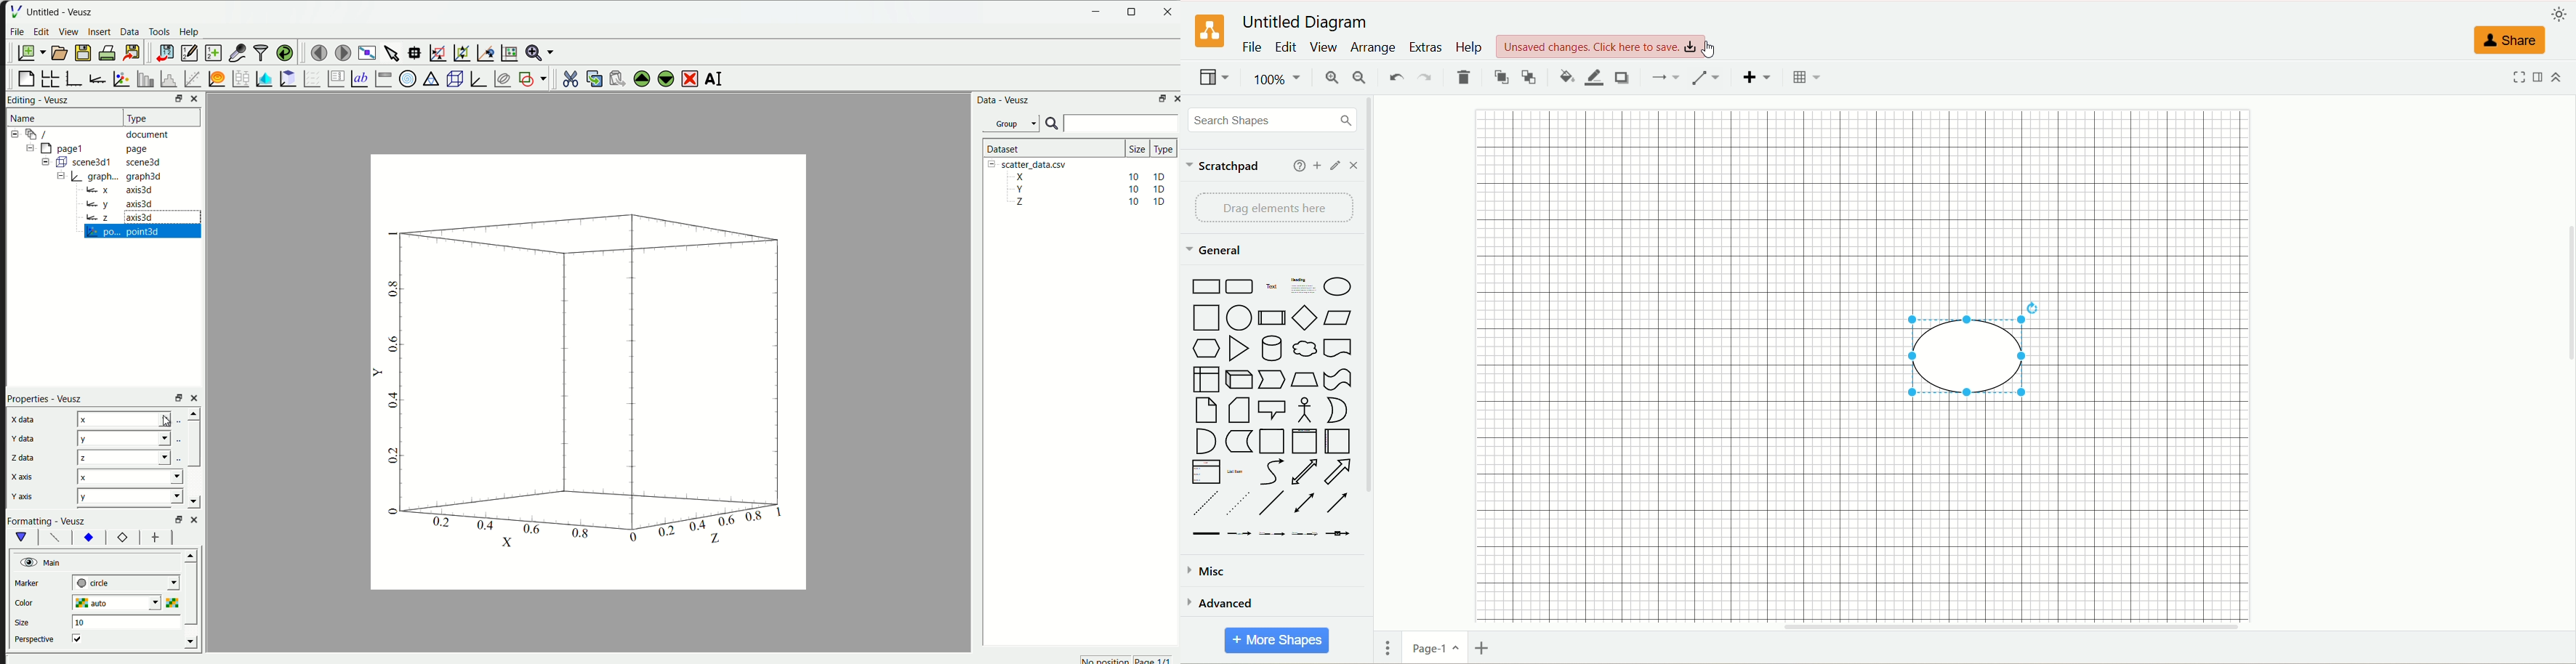 The width and height of the screenshot is (2576, 672). Describe the element at coordinates (80, 638) in the screenshot. I see `checkbox` at that location.